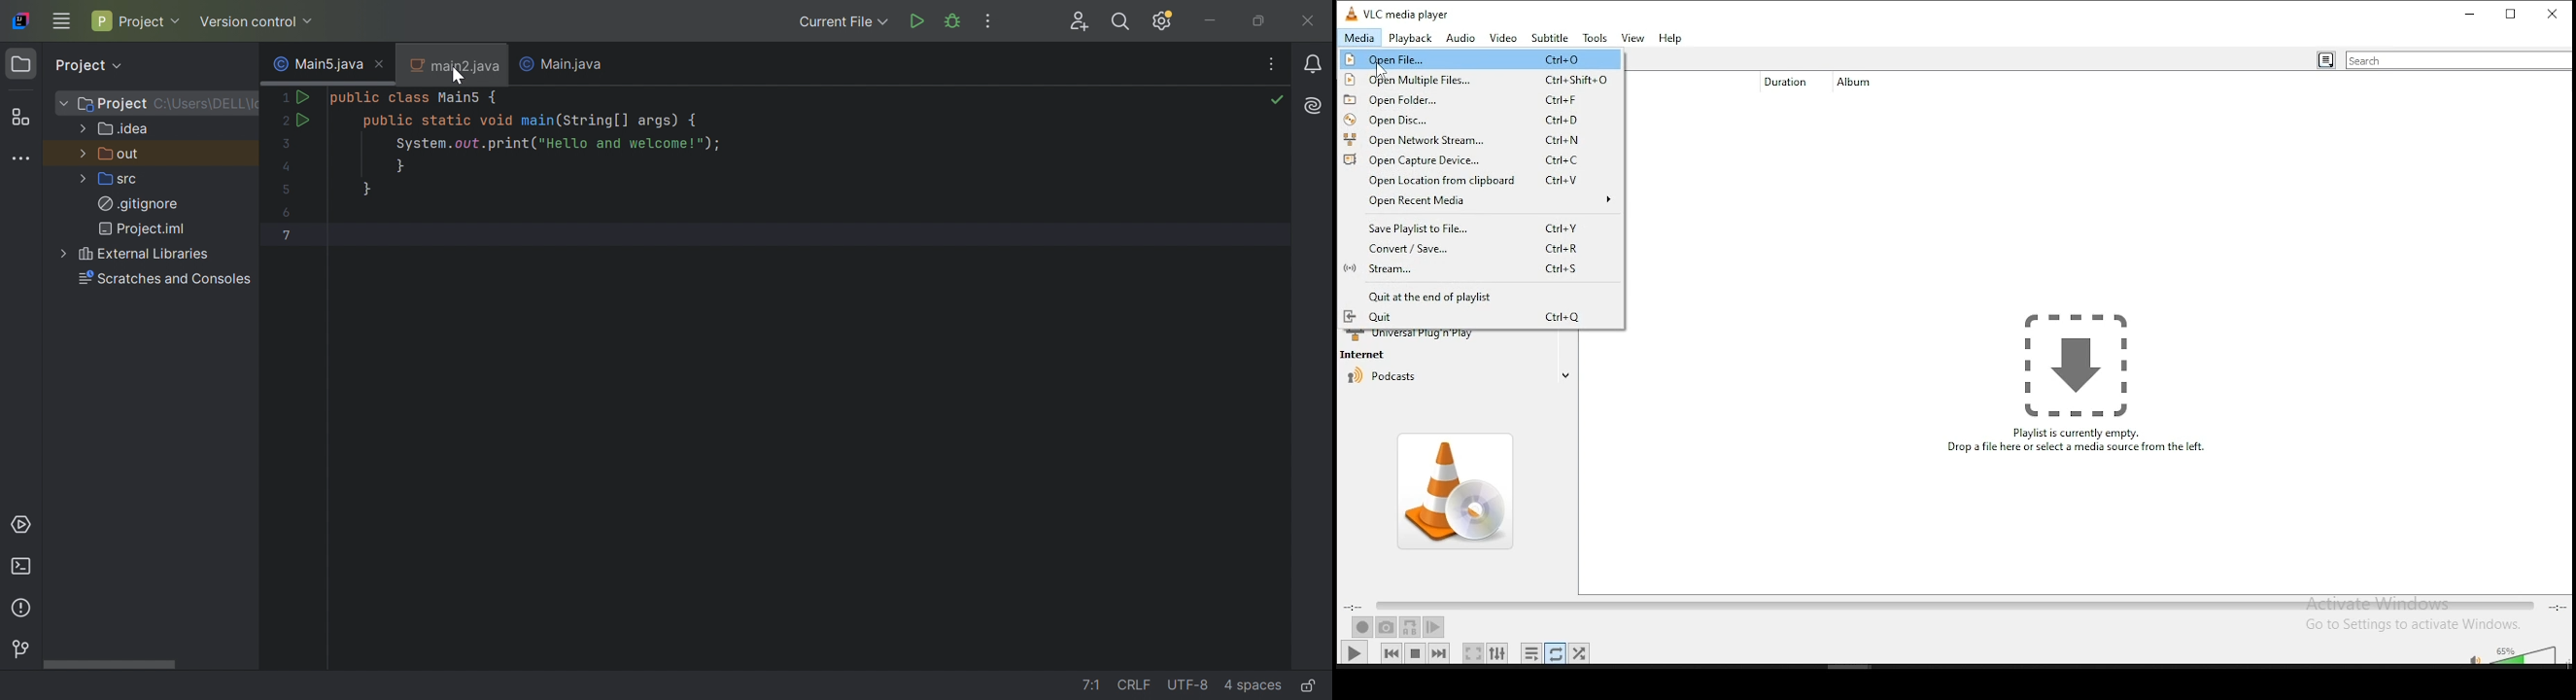 This screenshot has height=700, width=2576. What do you see at coordinates (1441, 652) in the screenshot?
I see `next media in the playlist, skips forward when held` at bounding box center [1441, 652].